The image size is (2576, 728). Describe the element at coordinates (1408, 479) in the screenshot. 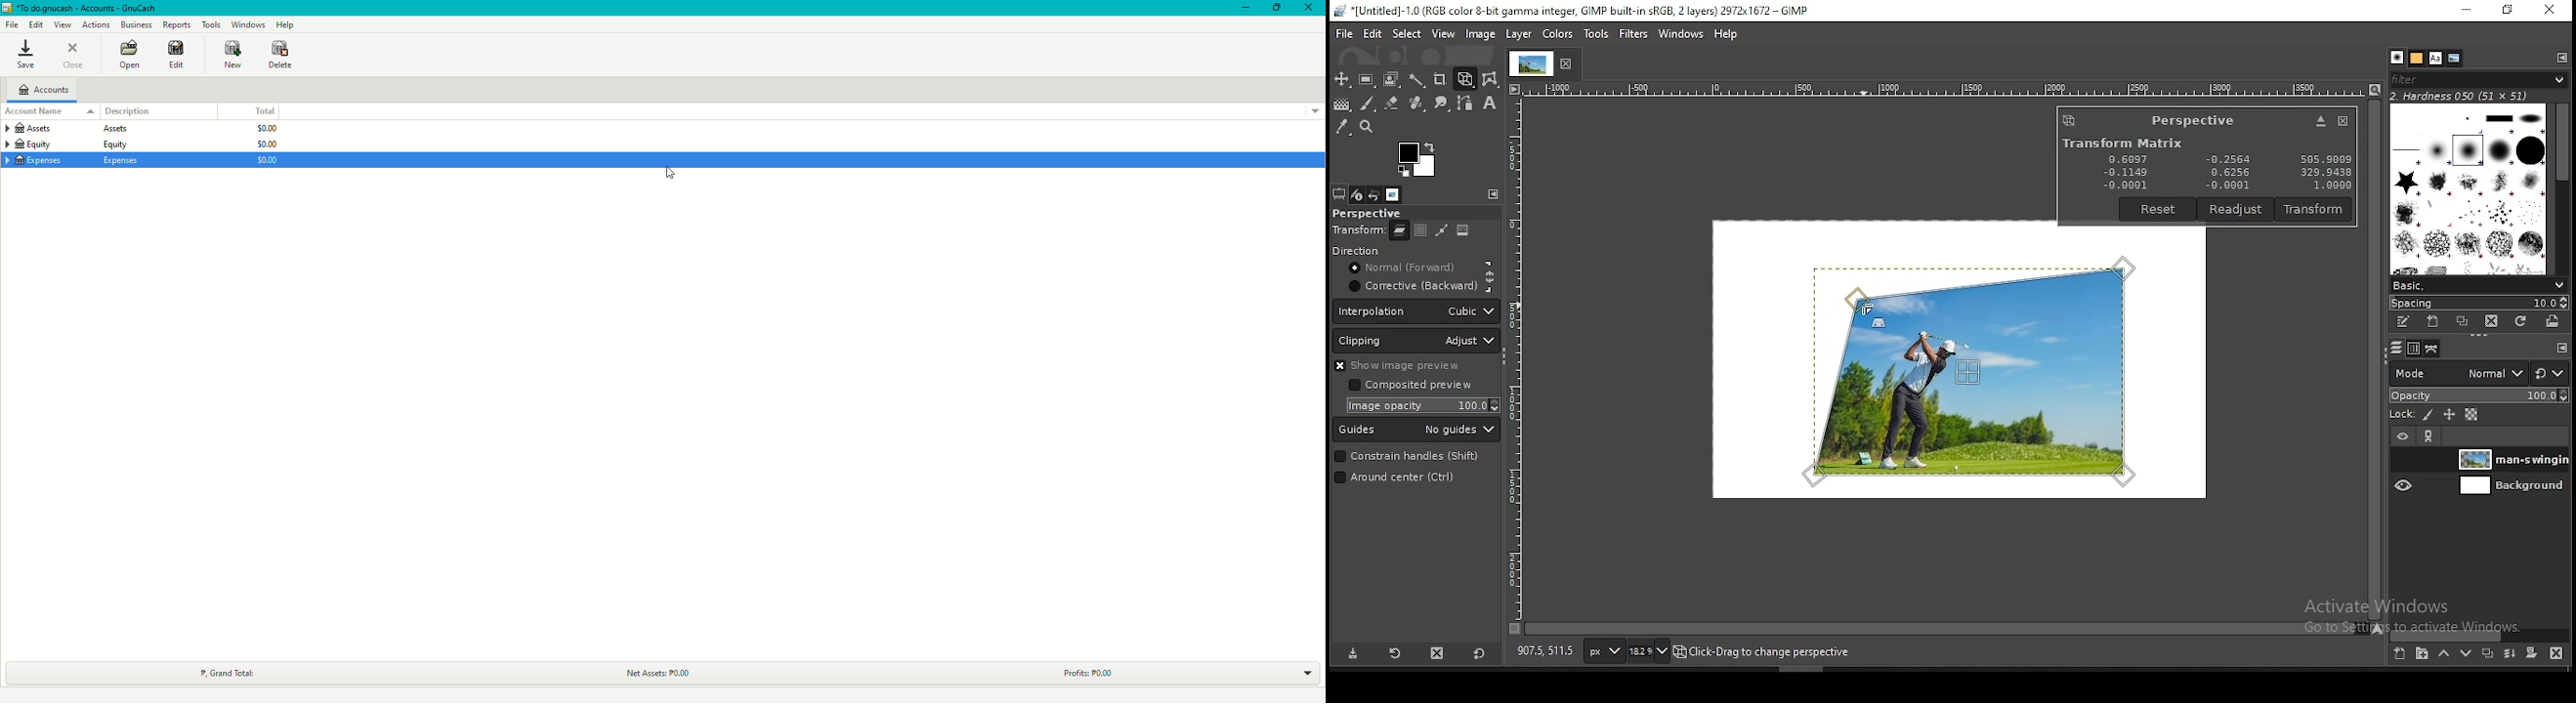

I see `around the center` at that location.